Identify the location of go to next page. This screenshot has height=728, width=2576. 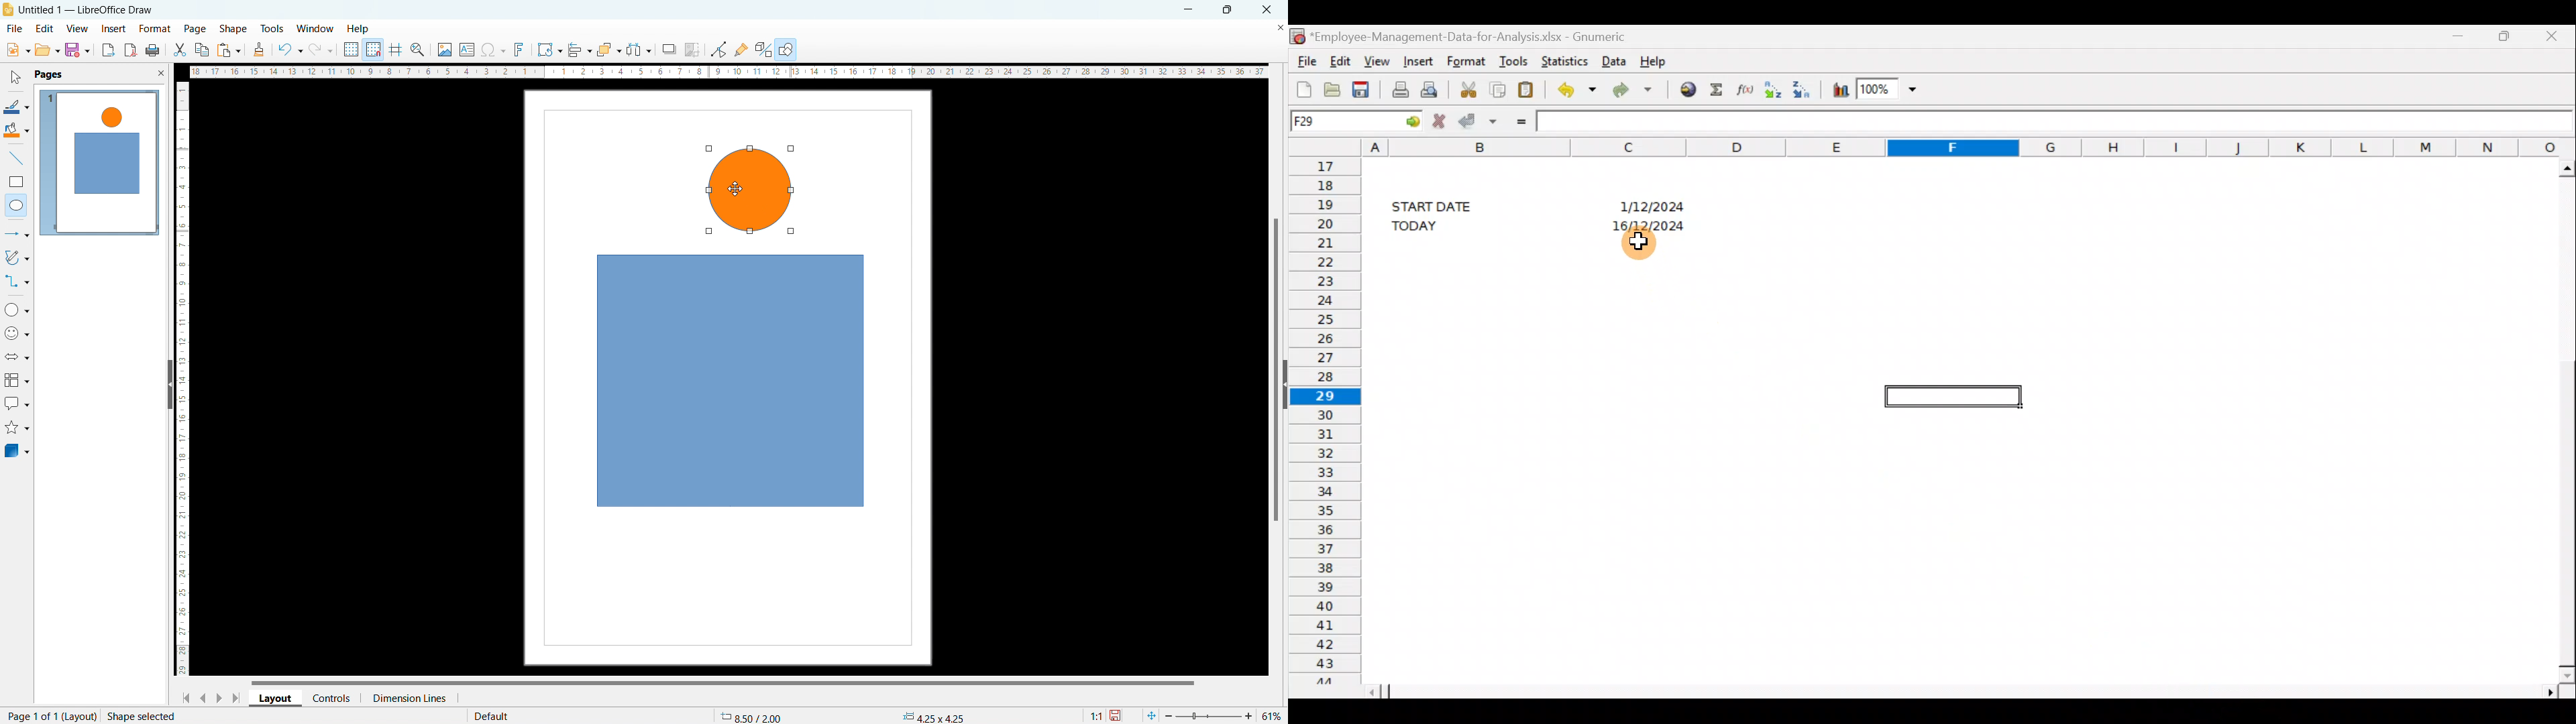
(219, 697).